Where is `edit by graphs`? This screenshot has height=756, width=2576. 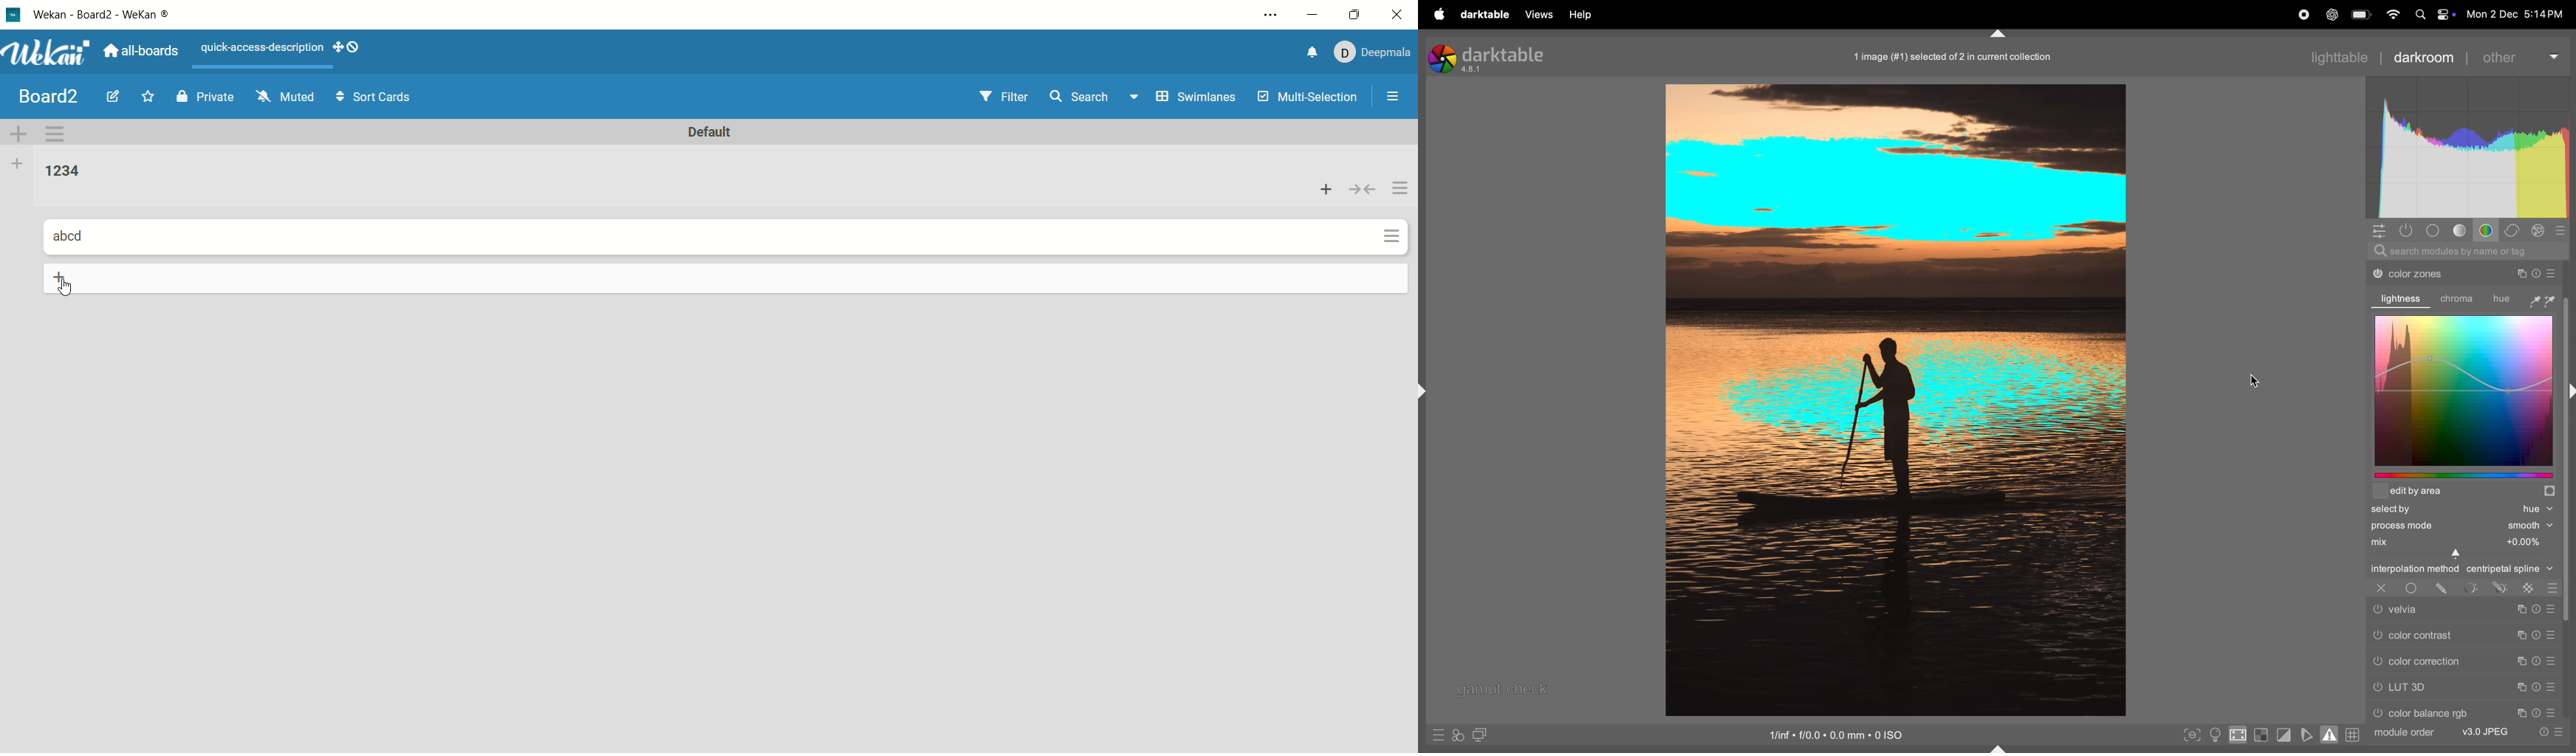 edit by graphs is located at coordinates (2467, 477).